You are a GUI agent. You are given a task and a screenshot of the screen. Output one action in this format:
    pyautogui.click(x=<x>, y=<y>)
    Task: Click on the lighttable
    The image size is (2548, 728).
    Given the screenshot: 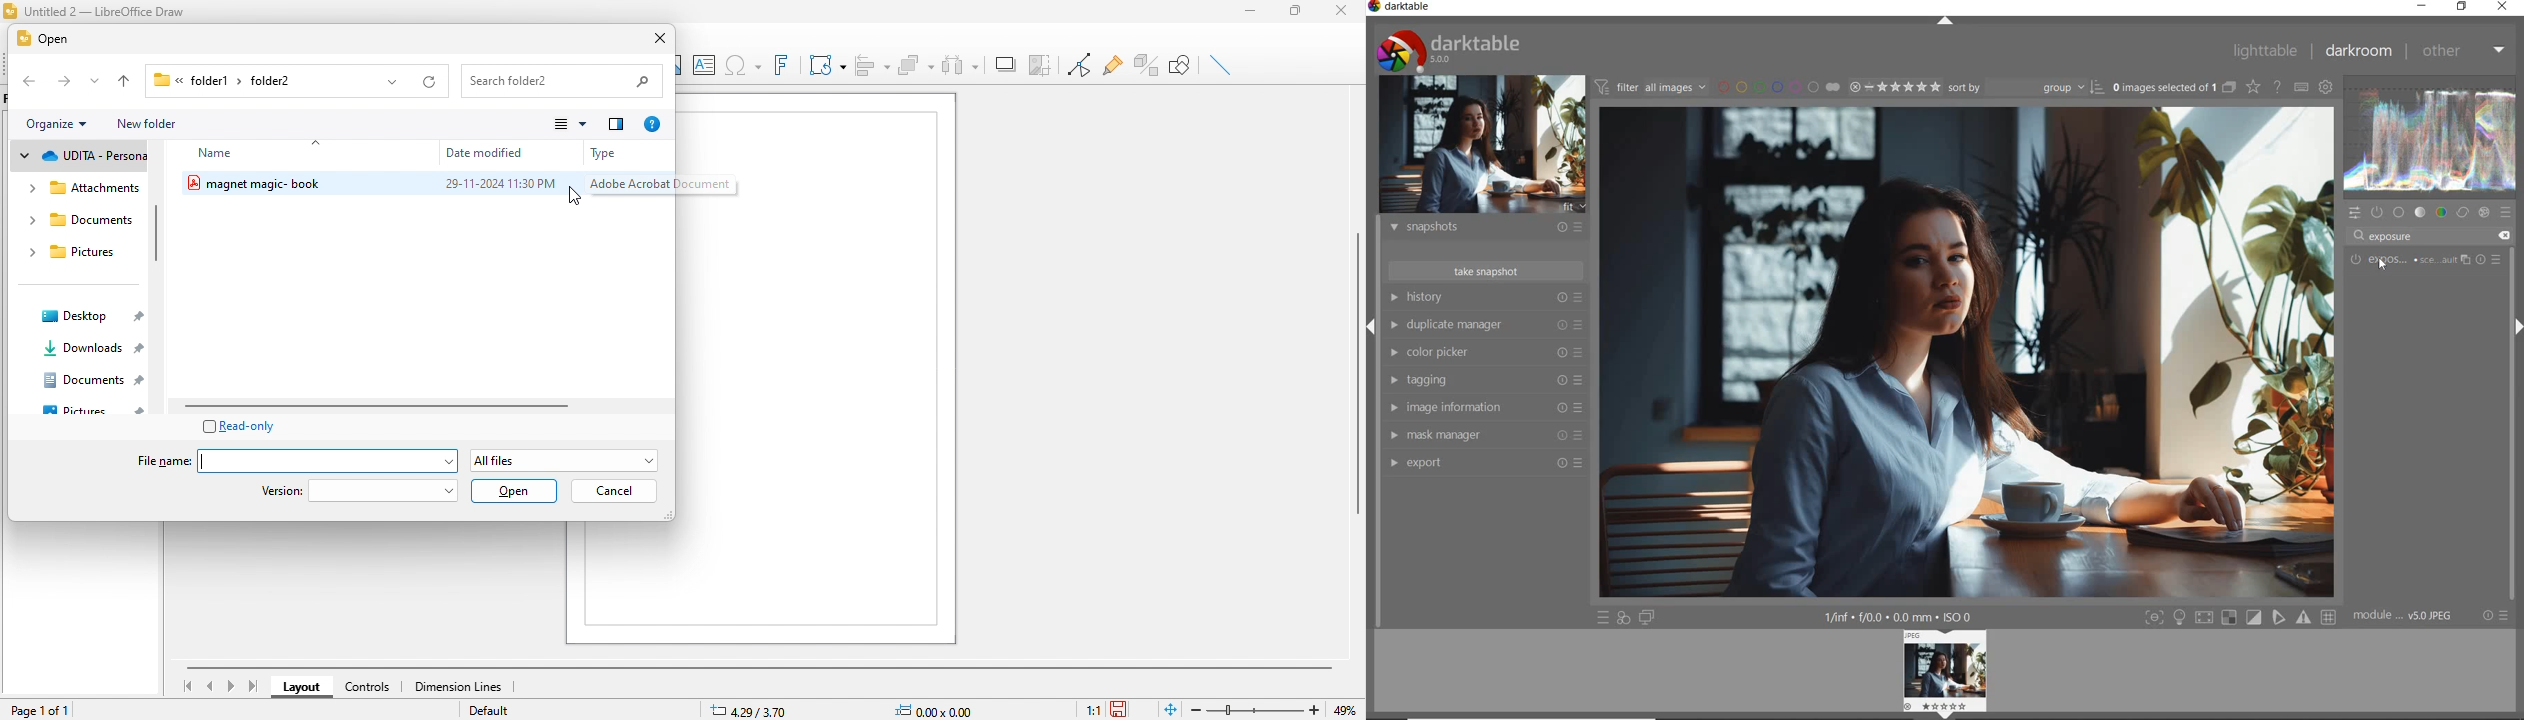 What is the action you would take?
    pyautogui.click(x=2266, y=50)
    